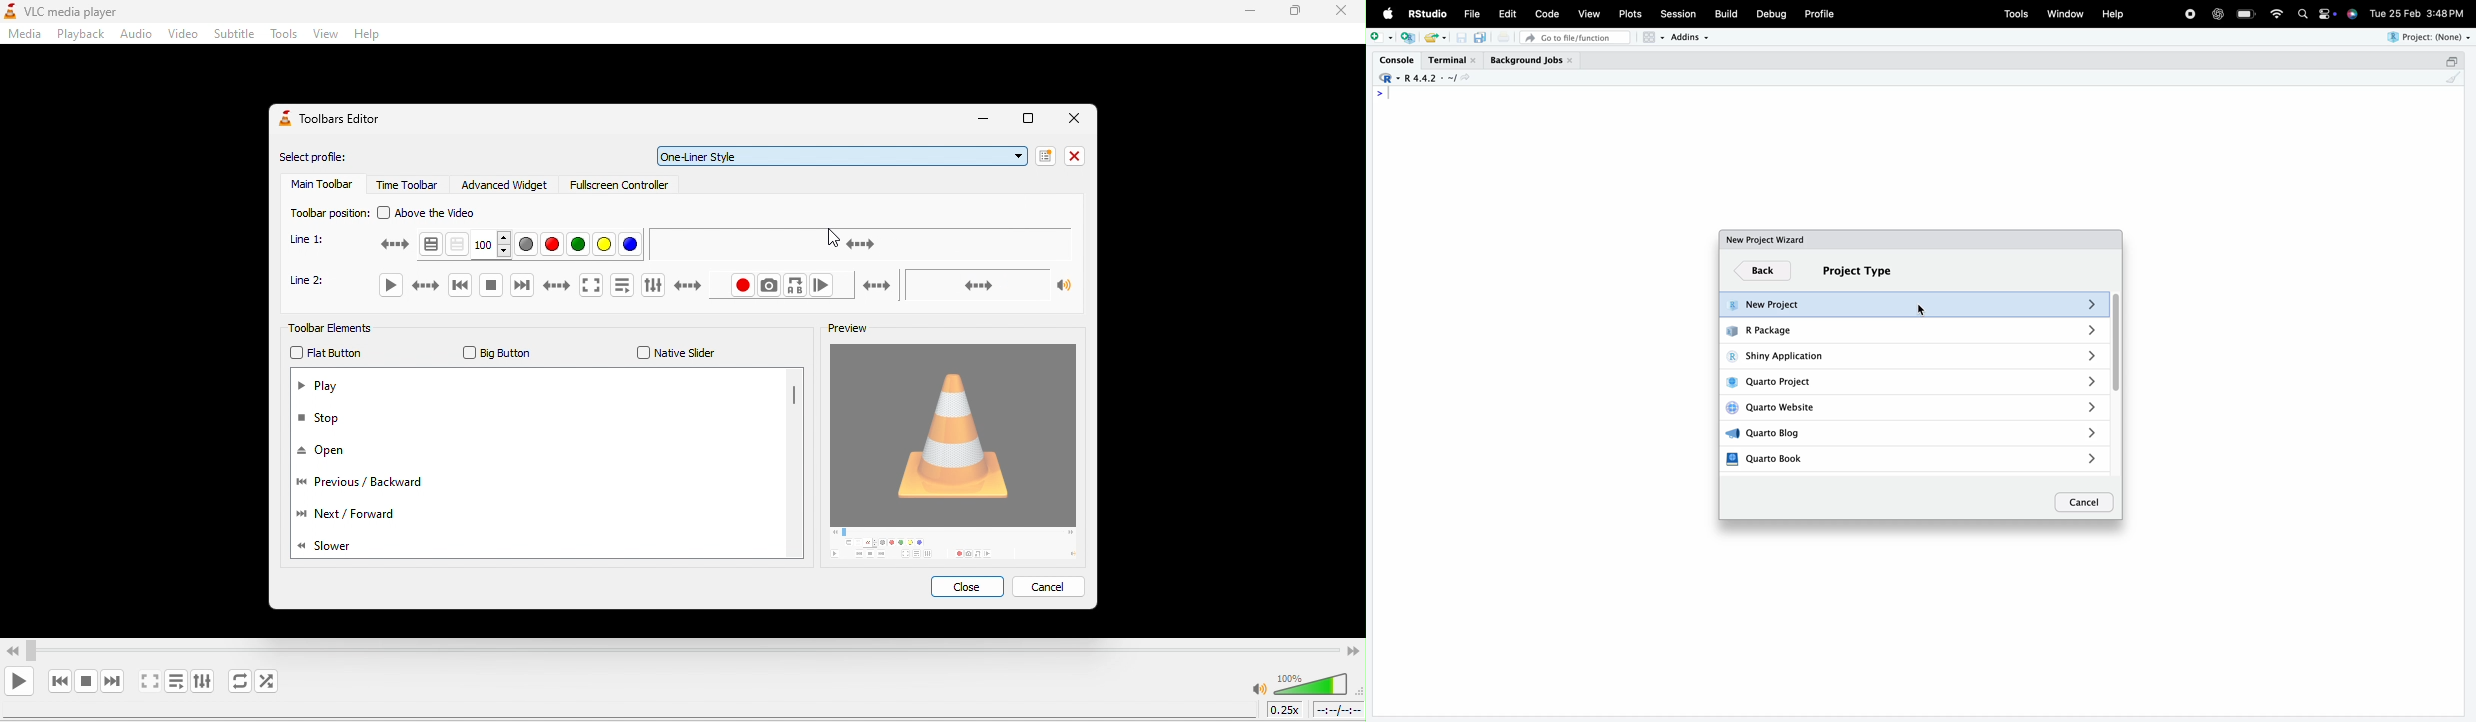 The image size is (2492, 728). Describe the element at coordinates (413, 290) in the screenshot. I see `play` at that location.